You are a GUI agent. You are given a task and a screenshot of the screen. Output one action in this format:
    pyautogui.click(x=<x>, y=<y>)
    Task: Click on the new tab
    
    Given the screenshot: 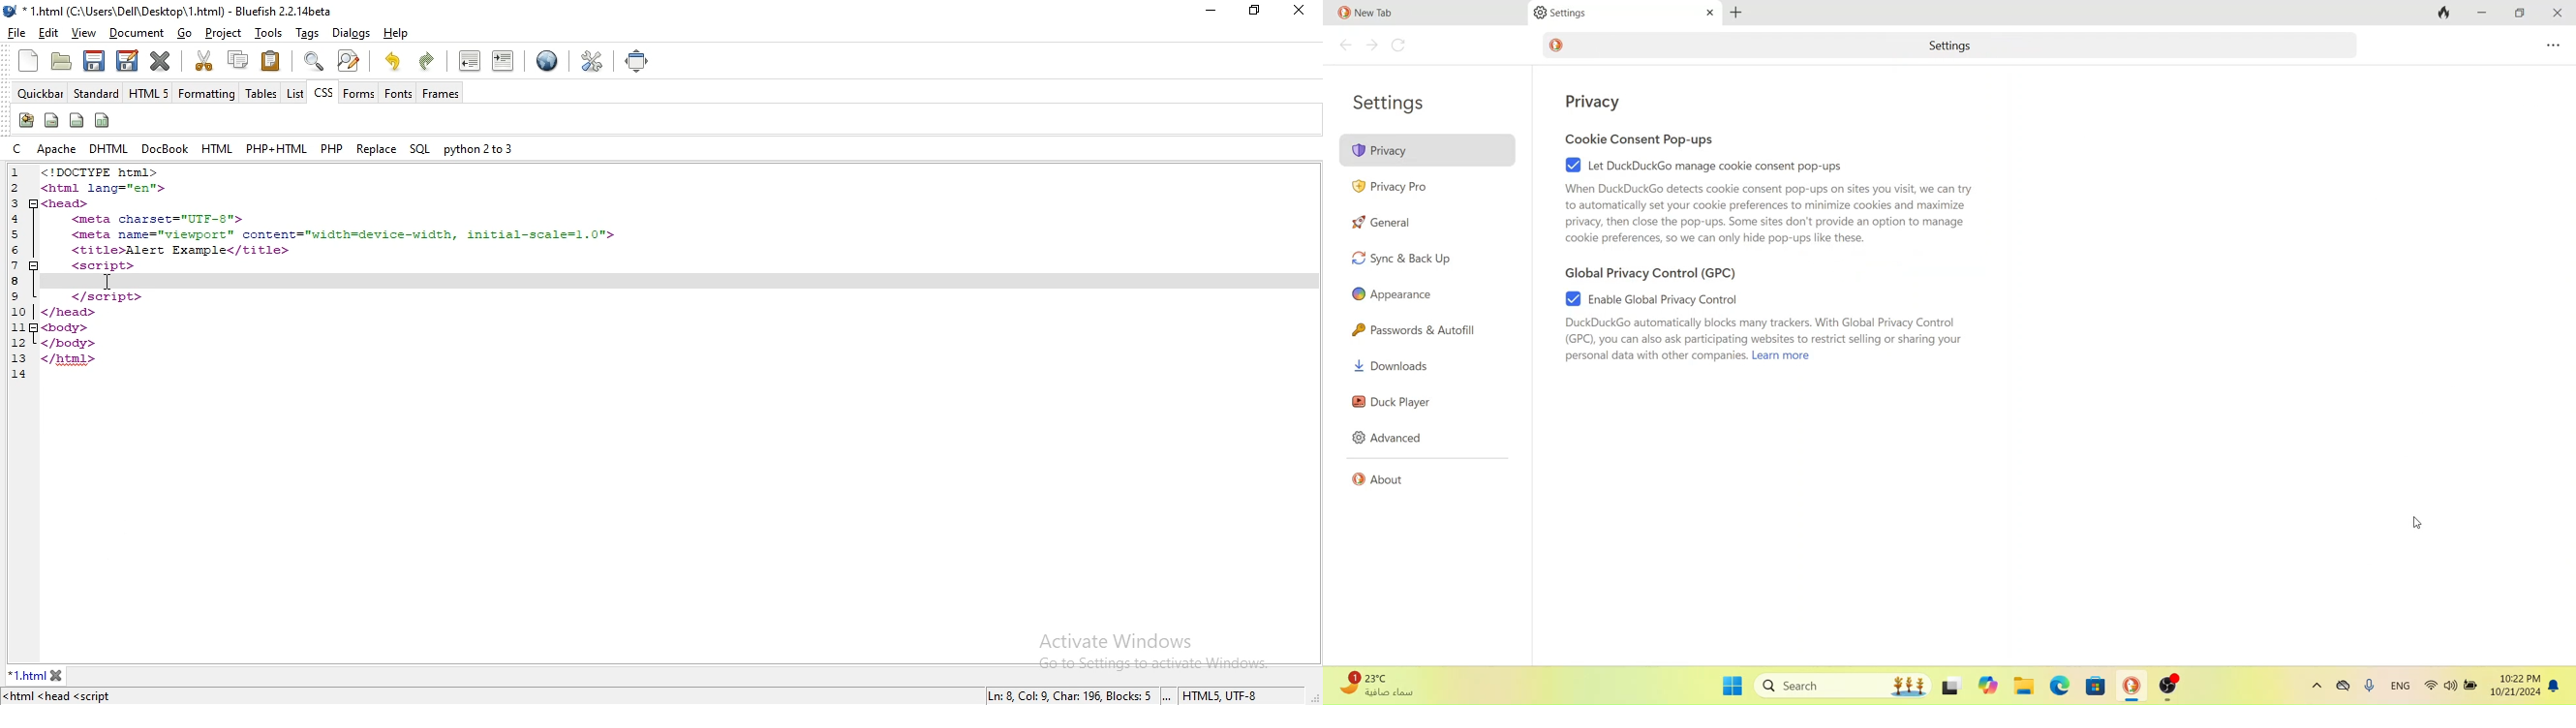 What is the action you would take?
    pyautogui.click(x=1738, y=10)
    